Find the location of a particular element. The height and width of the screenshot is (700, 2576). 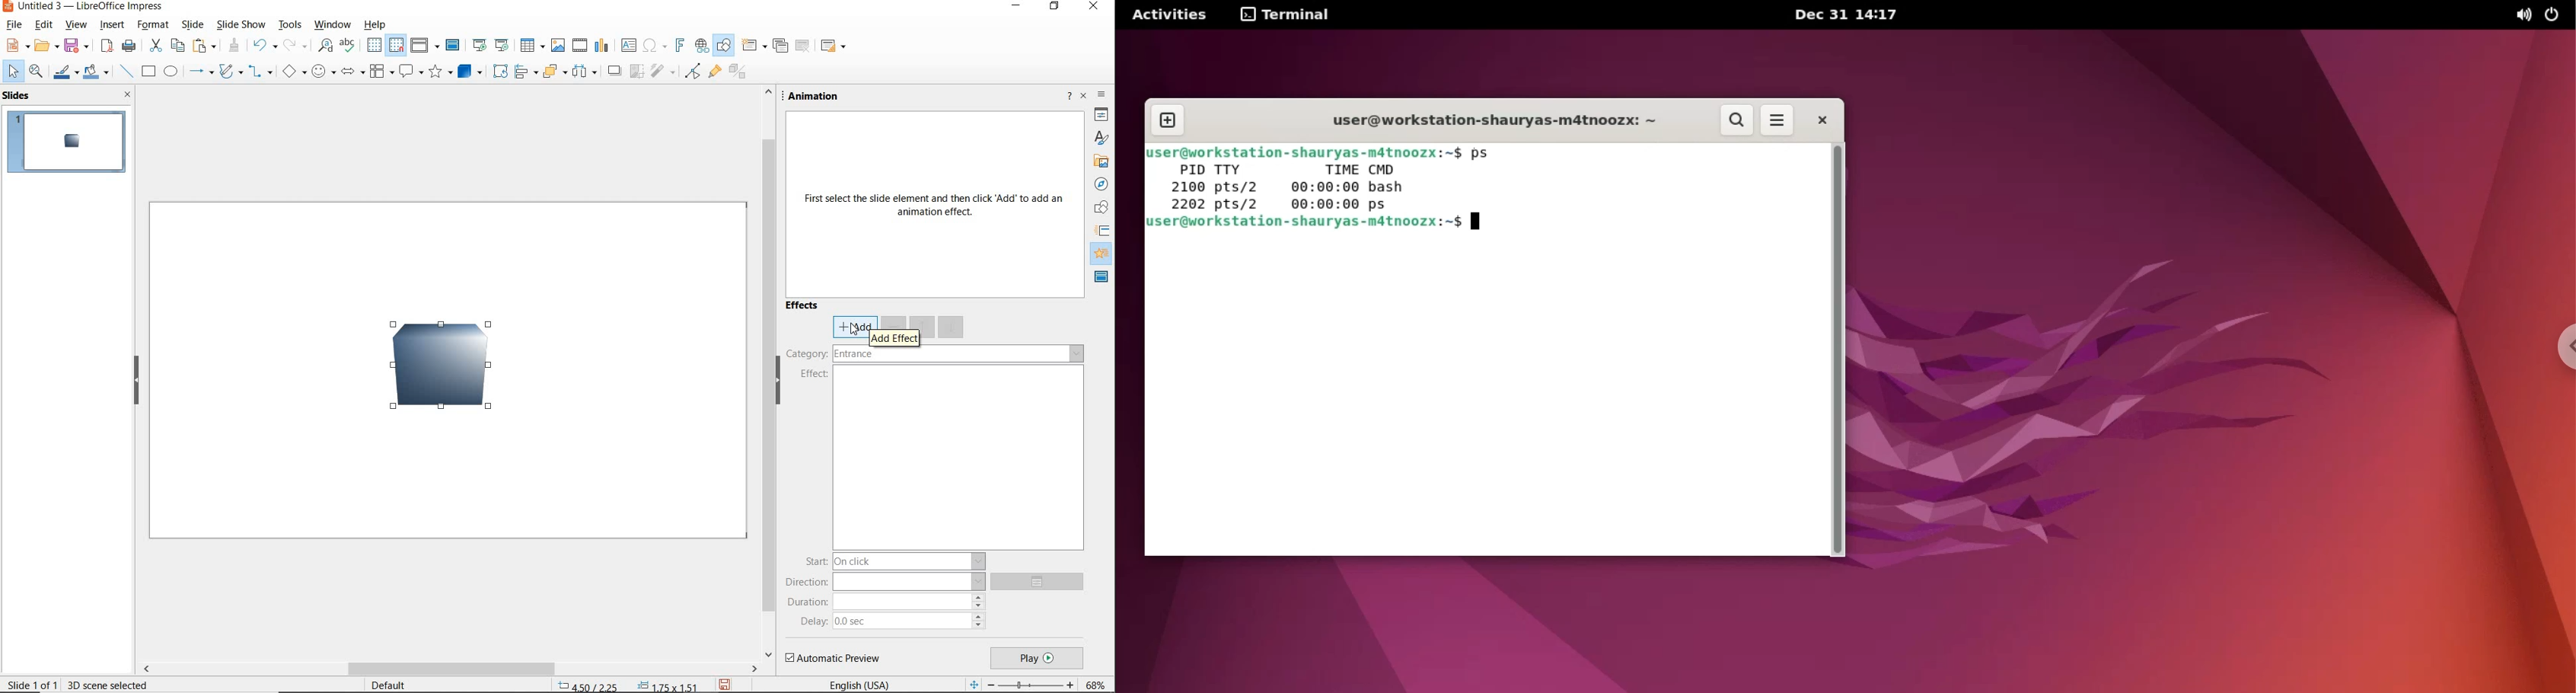

RESTORE DOWN is located at coordinates (1056, 9).